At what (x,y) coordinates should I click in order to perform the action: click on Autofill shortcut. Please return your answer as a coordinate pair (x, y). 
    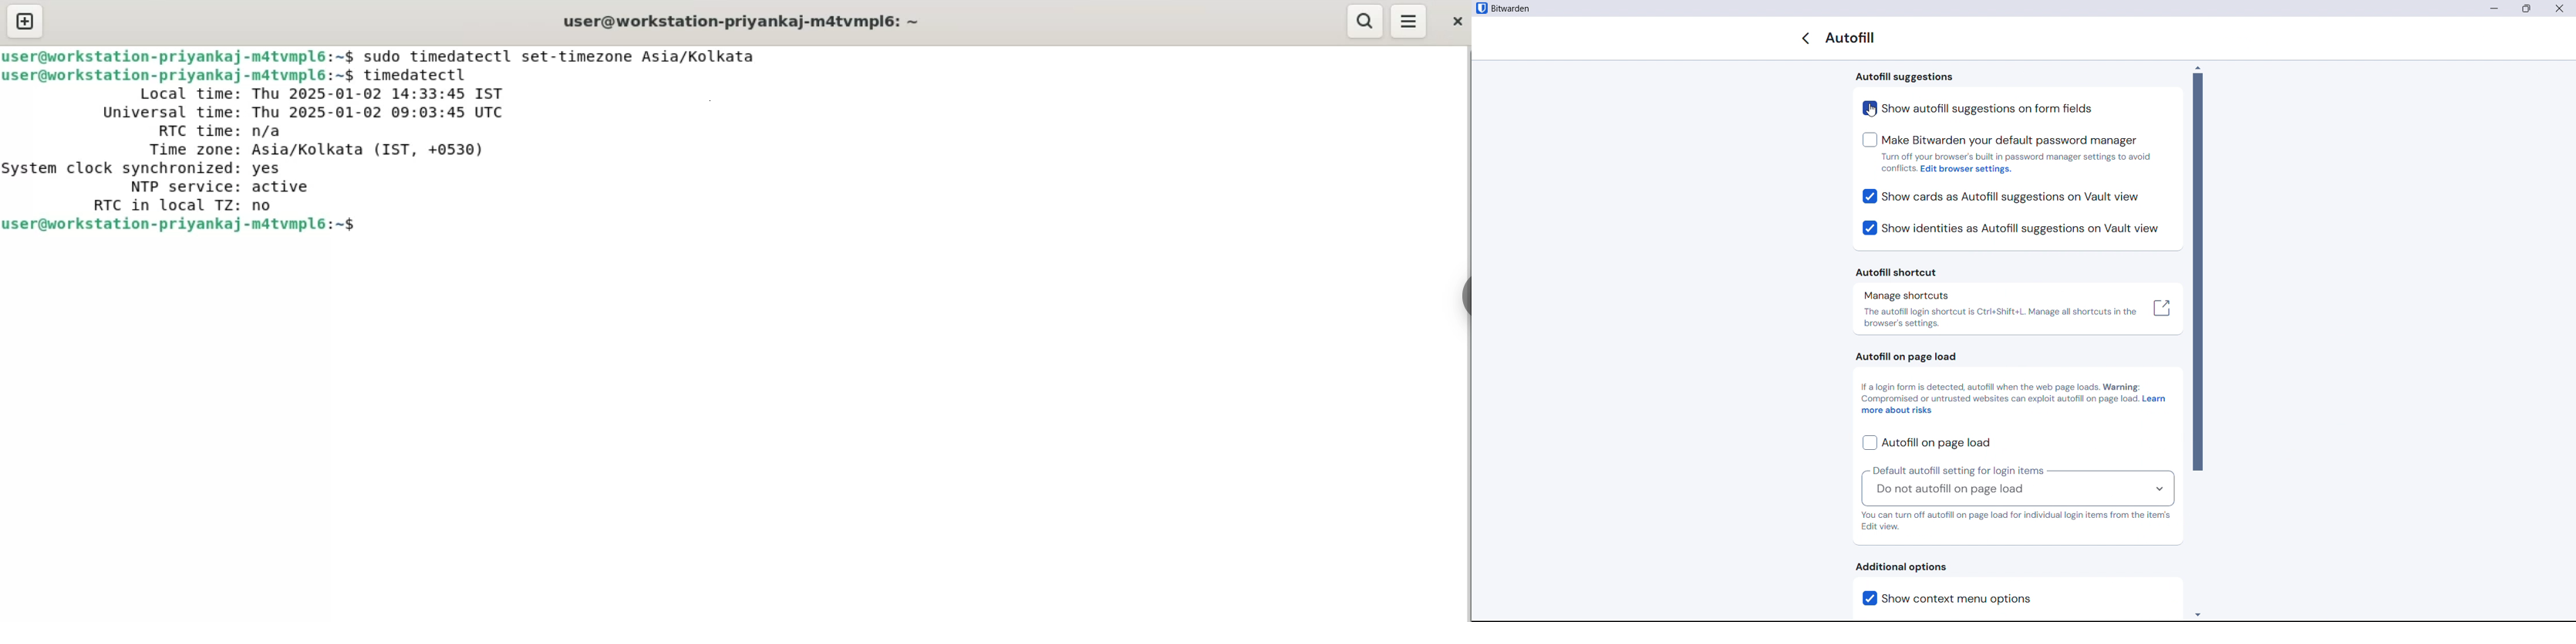
    Looking at the image, I should click on (1897, 272).